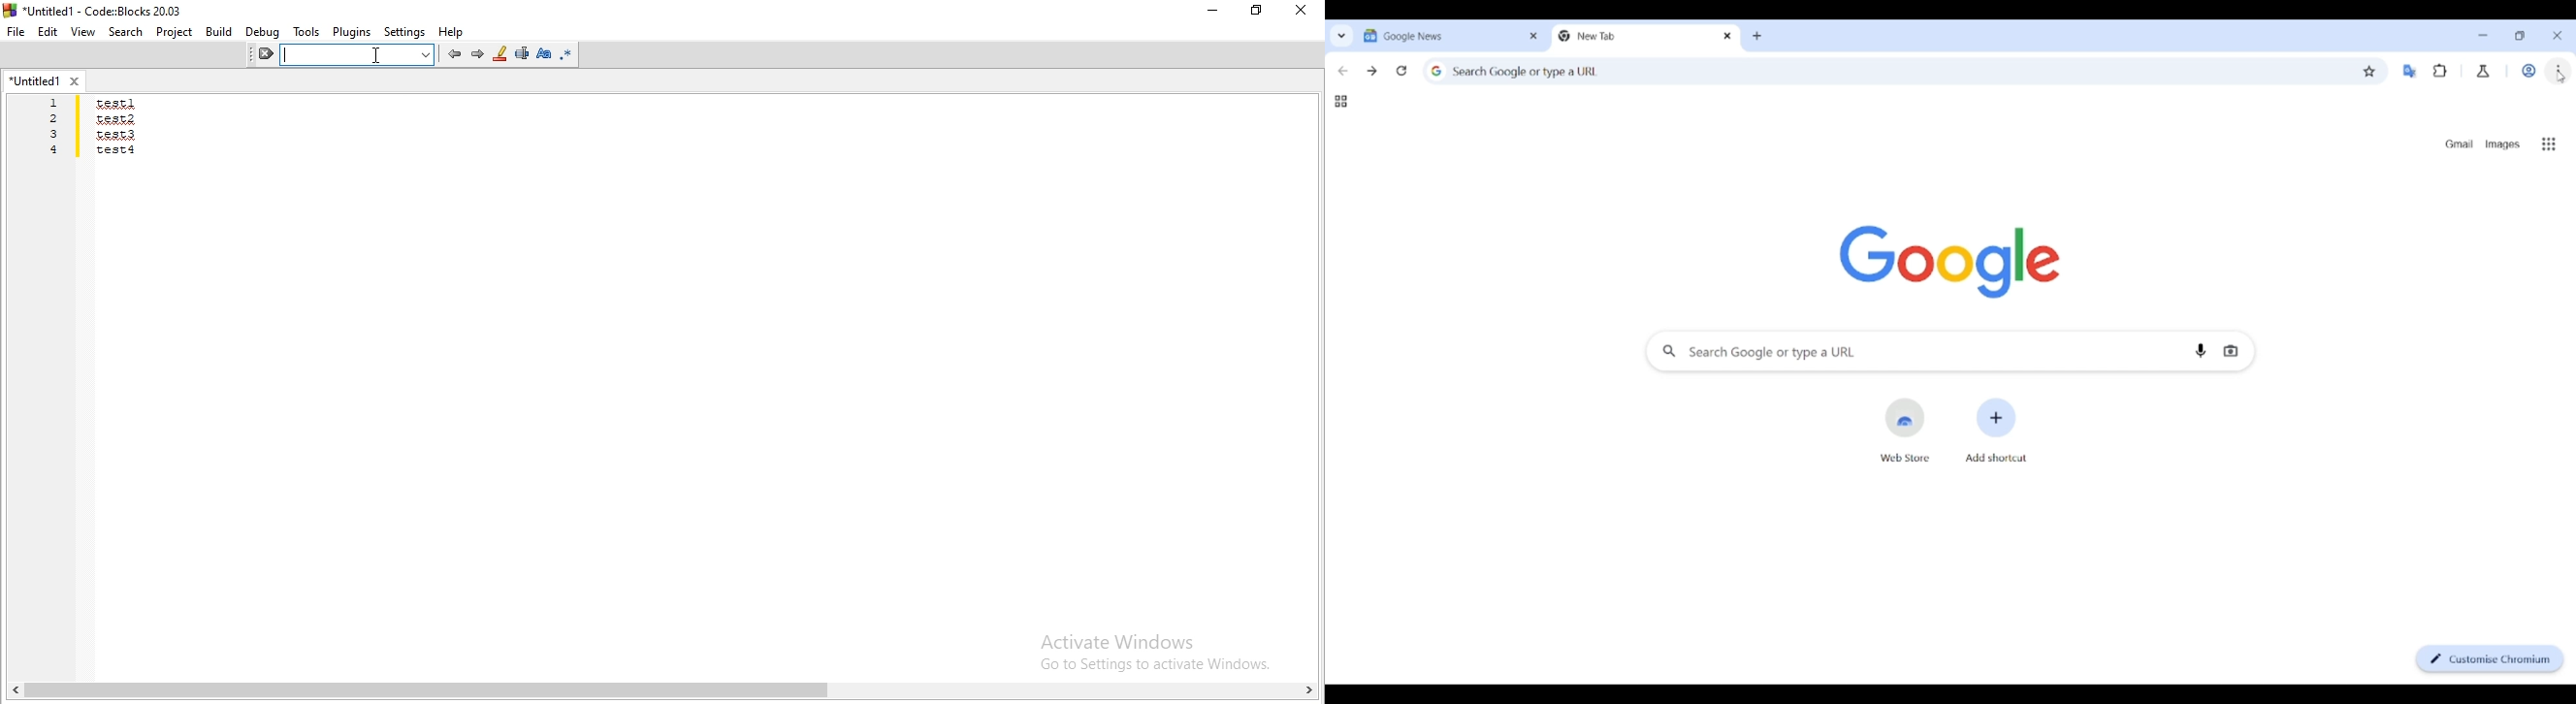 This screenshot has width=2576, height=728. Describe the element at coordinates (477, 53) in the screenshot. I see `next` at that location.